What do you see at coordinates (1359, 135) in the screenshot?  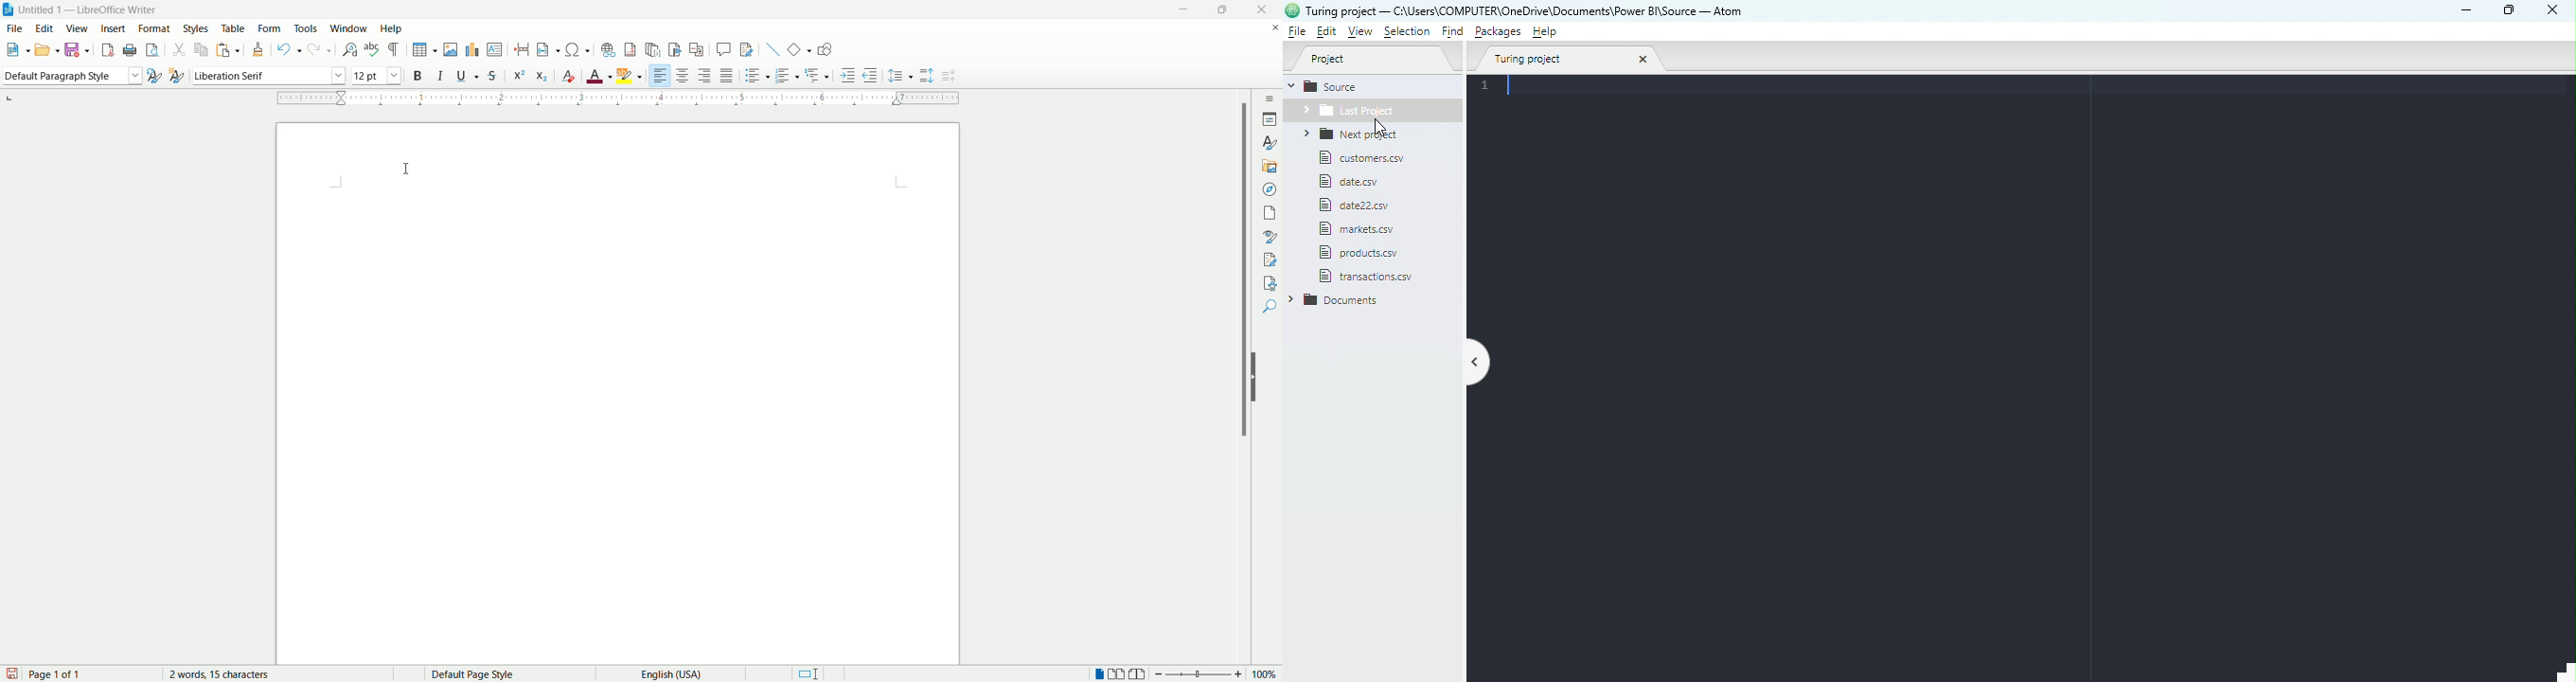 I see `Folder` at bounding box center [1359, 135].